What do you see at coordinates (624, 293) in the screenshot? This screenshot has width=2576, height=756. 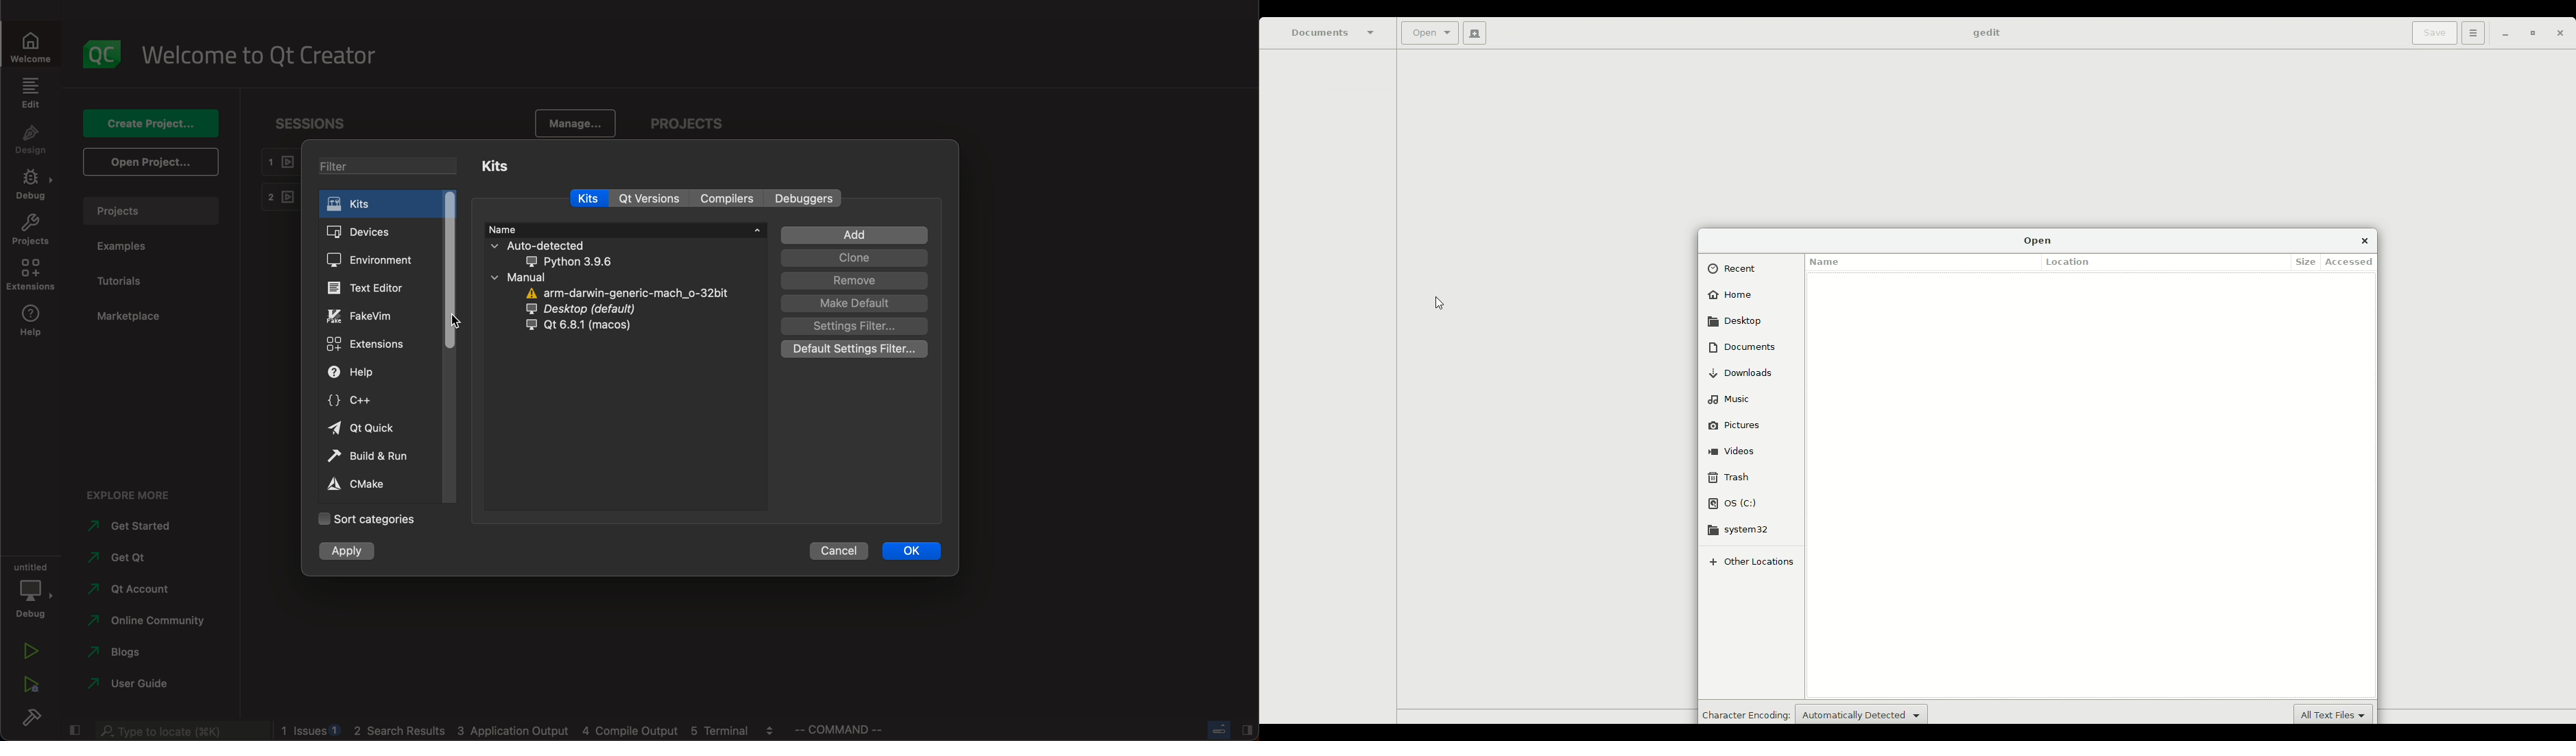 I see `arm darmin` at bounding box center [624, 293].